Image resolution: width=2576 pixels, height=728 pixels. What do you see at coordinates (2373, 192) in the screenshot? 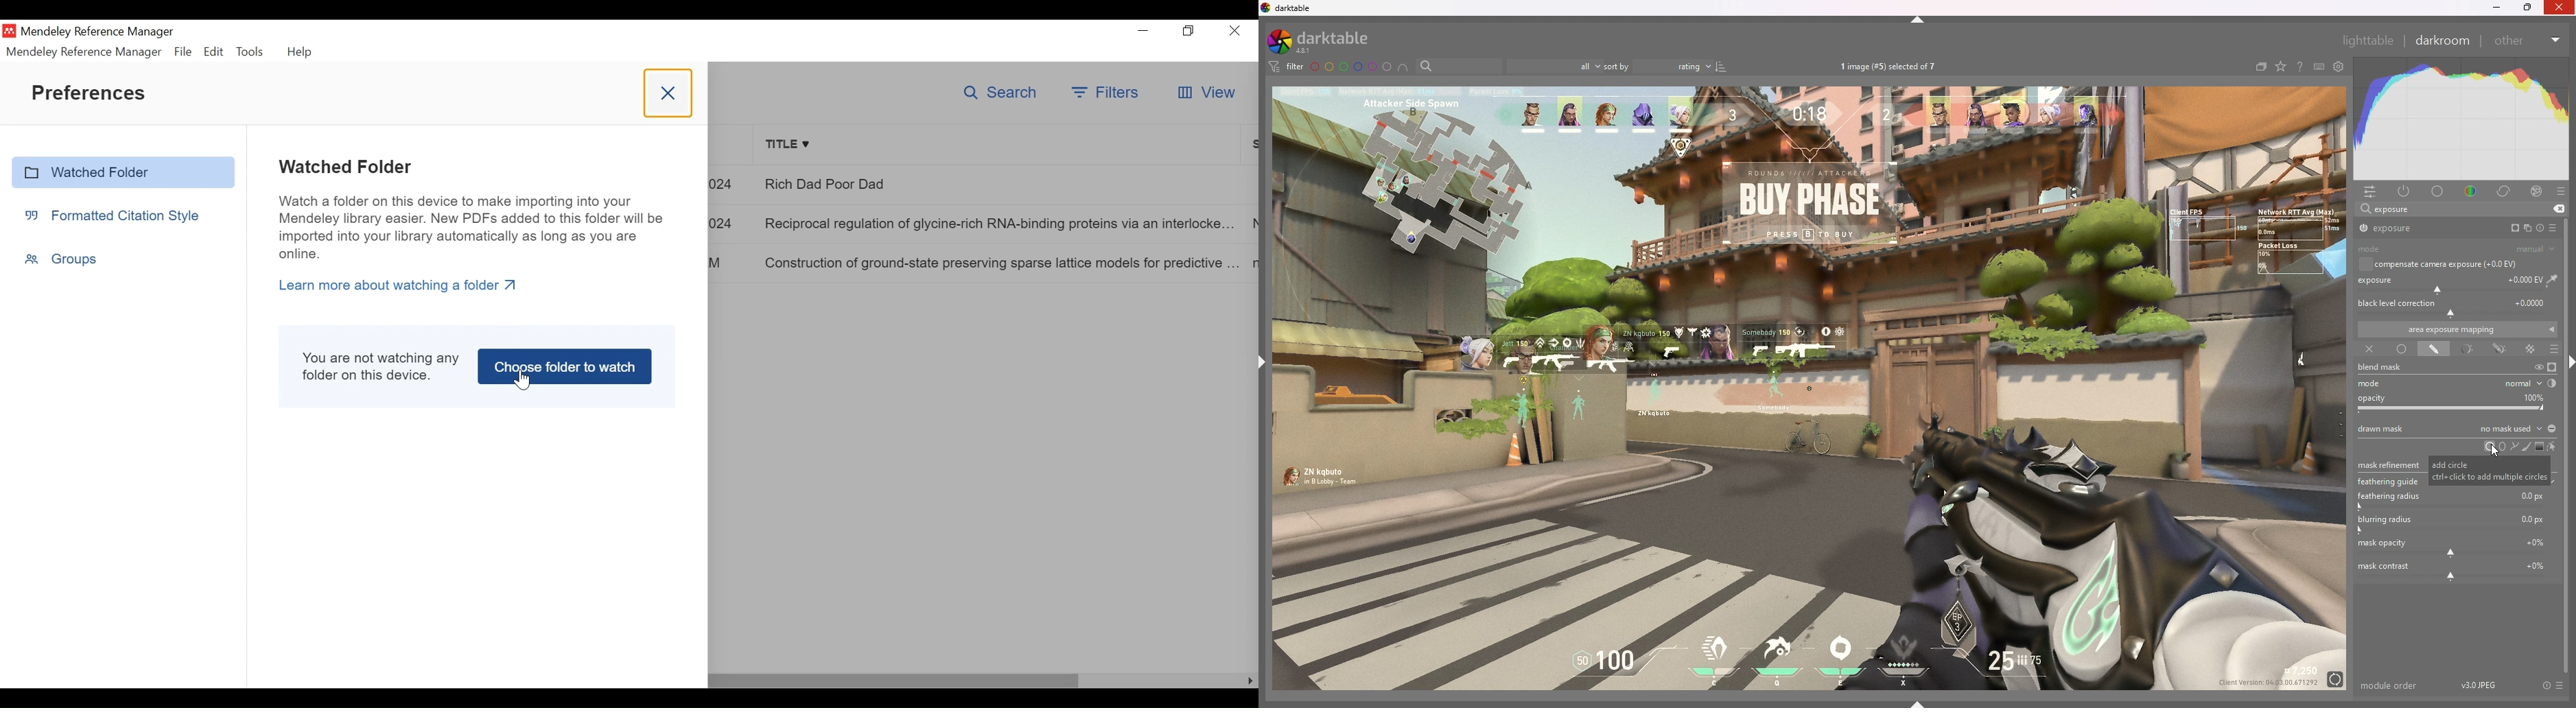
I see `quick access panel` at bounding box center [2373, 192].